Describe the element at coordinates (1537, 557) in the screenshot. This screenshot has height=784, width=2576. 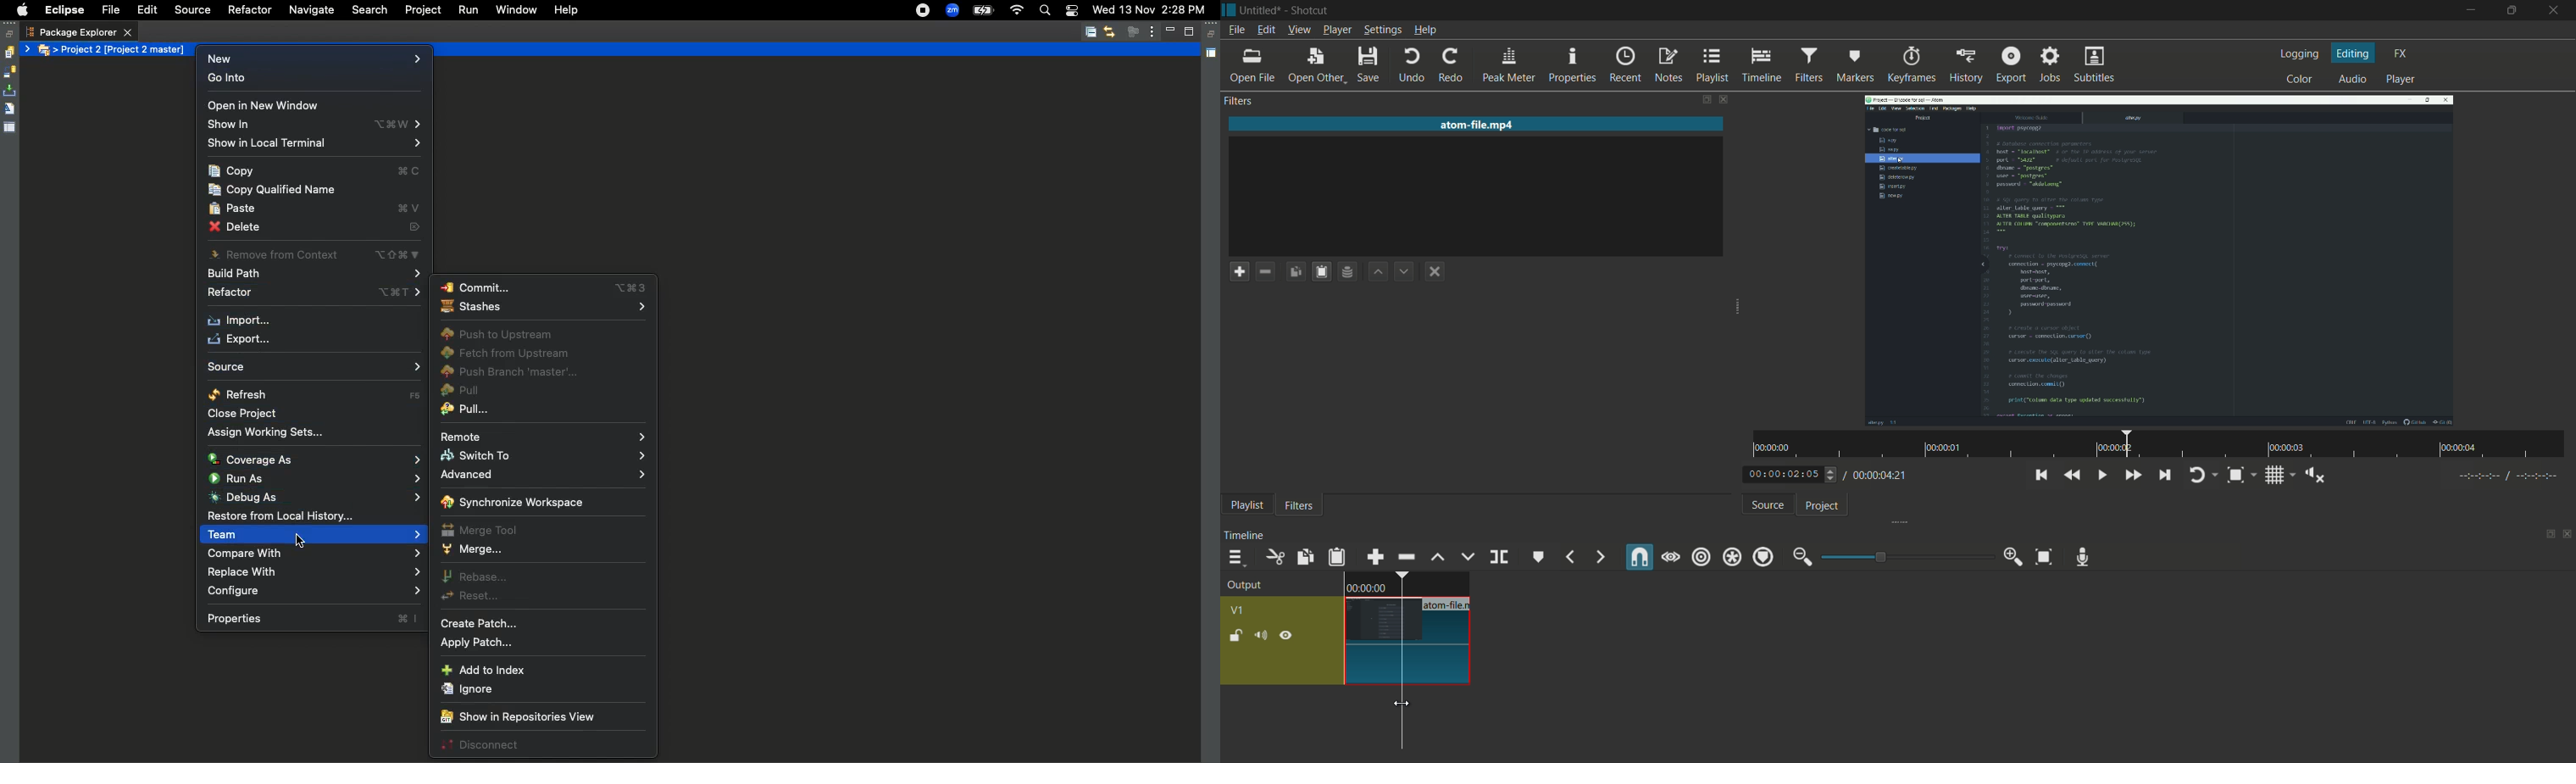
I see `create or edit marker` at that location.